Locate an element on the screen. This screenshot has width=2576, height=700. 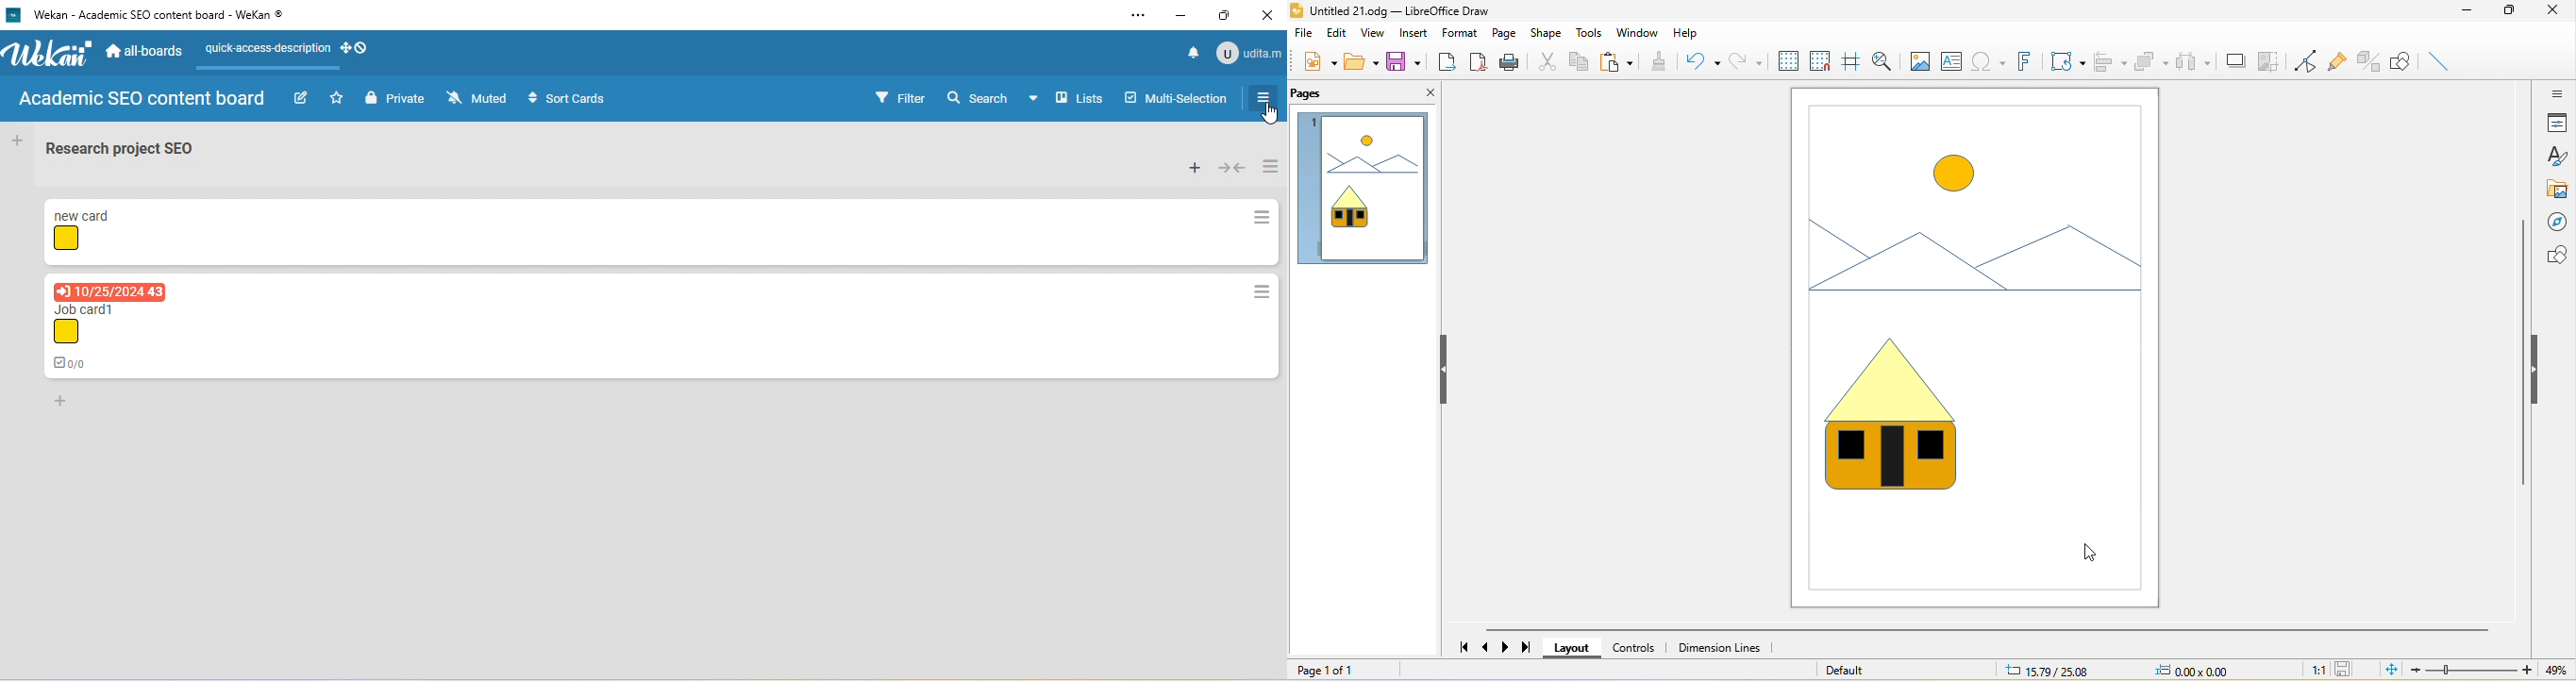
udita m is located at coordinates (1251, 55).